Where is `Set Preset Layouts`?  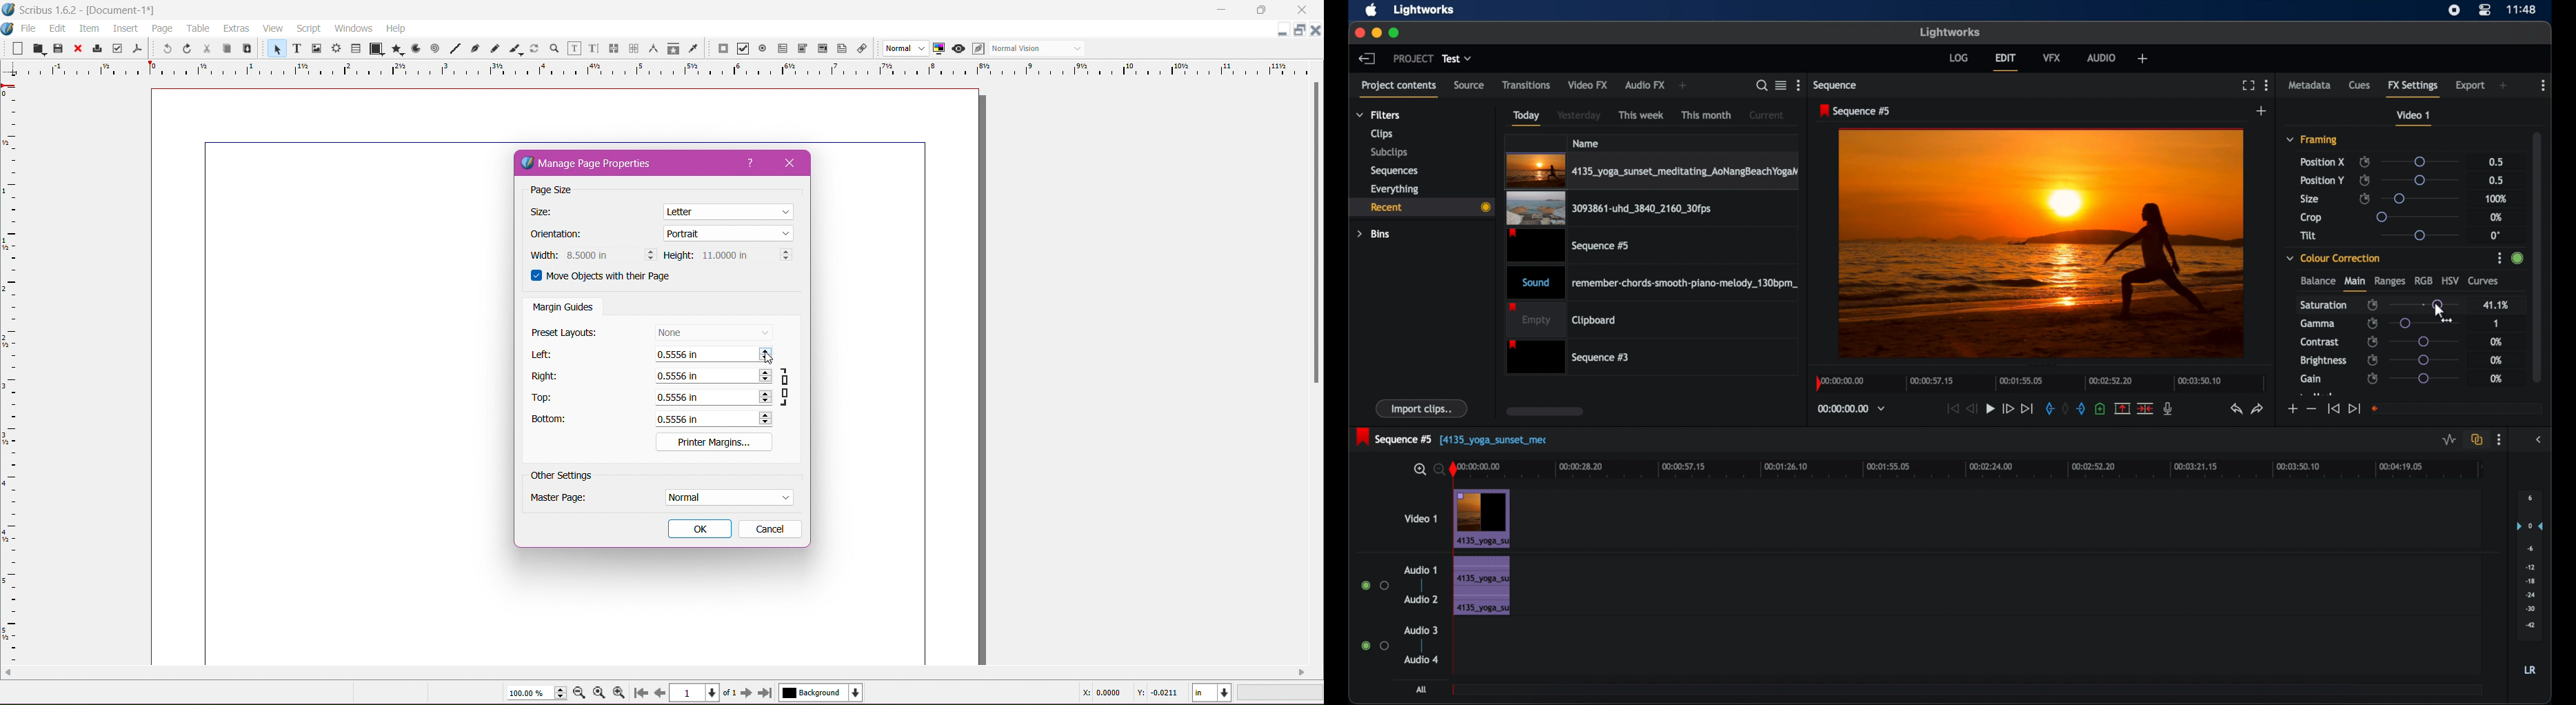
Set Preset Layouts is located at coordinates (713, 332).